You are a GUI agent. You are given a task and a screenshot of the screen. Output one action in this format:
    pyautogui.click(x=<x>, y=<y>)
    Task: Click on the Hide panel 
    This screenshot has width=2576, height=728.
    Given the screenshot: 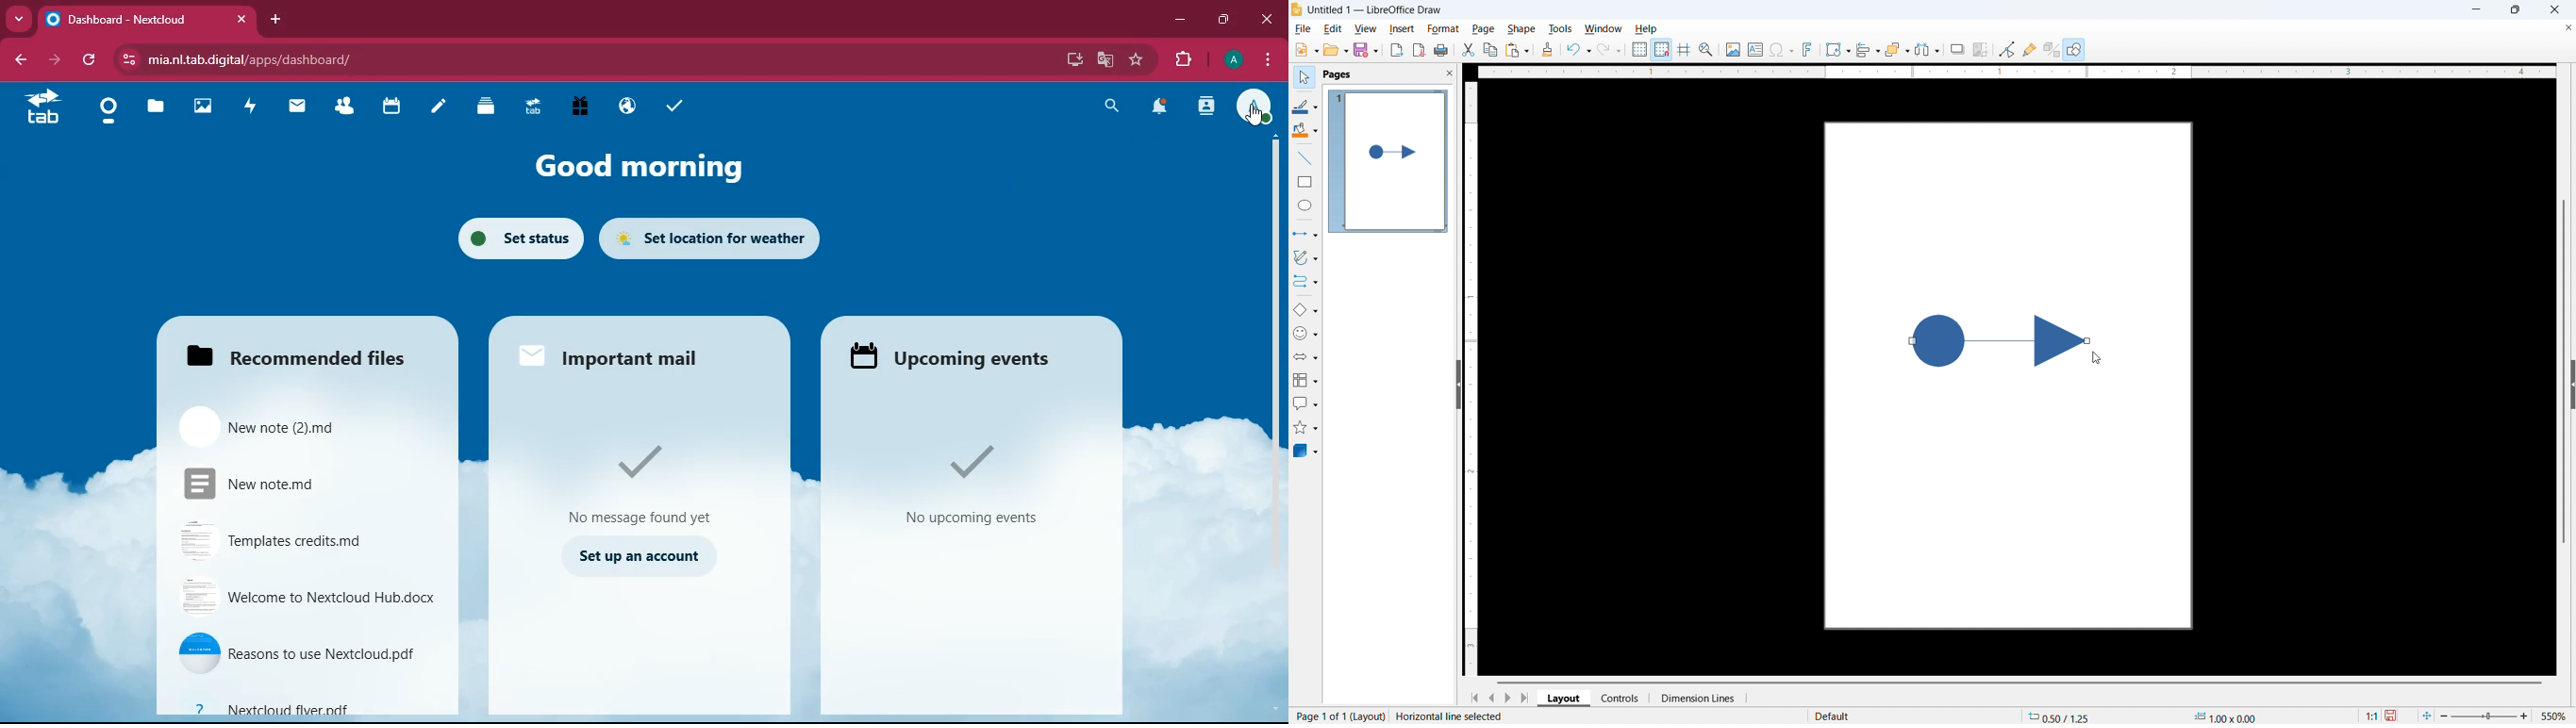 What is the action you would take?
    pyautogui.click(x=1458, y=382)
    